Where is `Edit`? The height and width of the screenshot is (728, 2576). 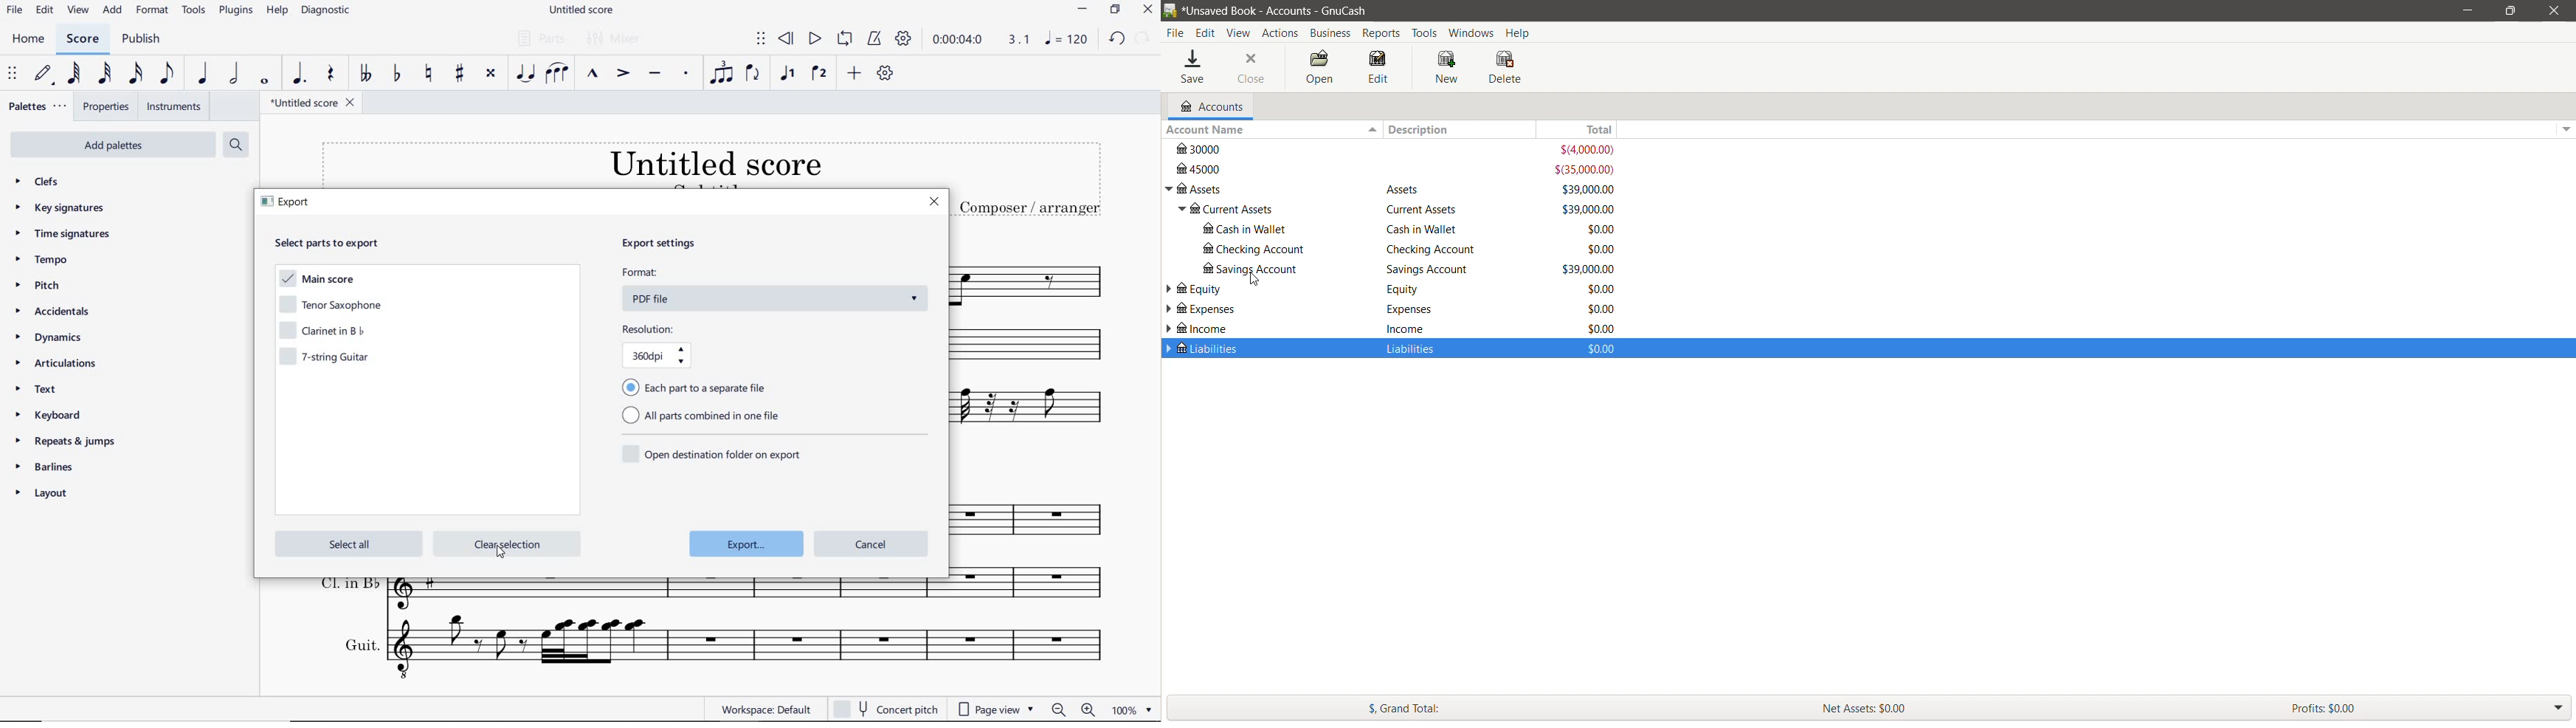 Edit is located at coordinates (1206, 32).